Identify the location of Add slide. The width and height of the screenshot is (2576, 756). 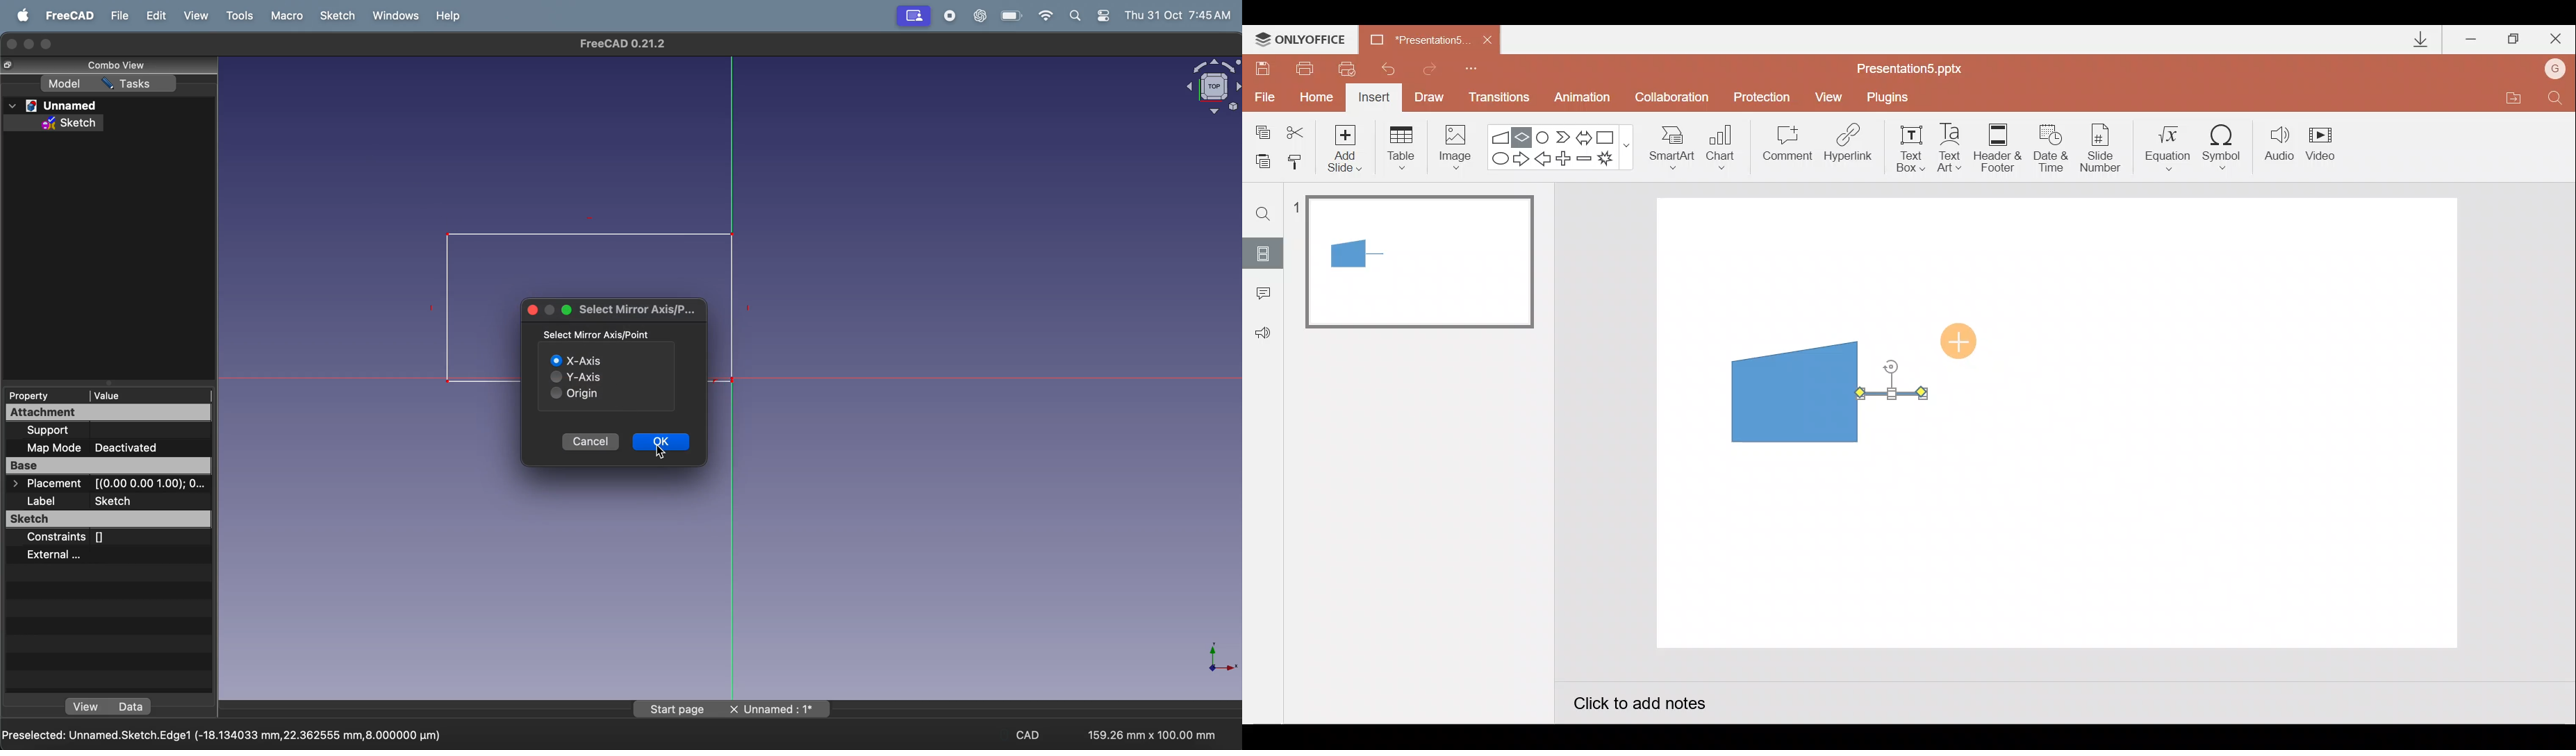
(1348, 145).